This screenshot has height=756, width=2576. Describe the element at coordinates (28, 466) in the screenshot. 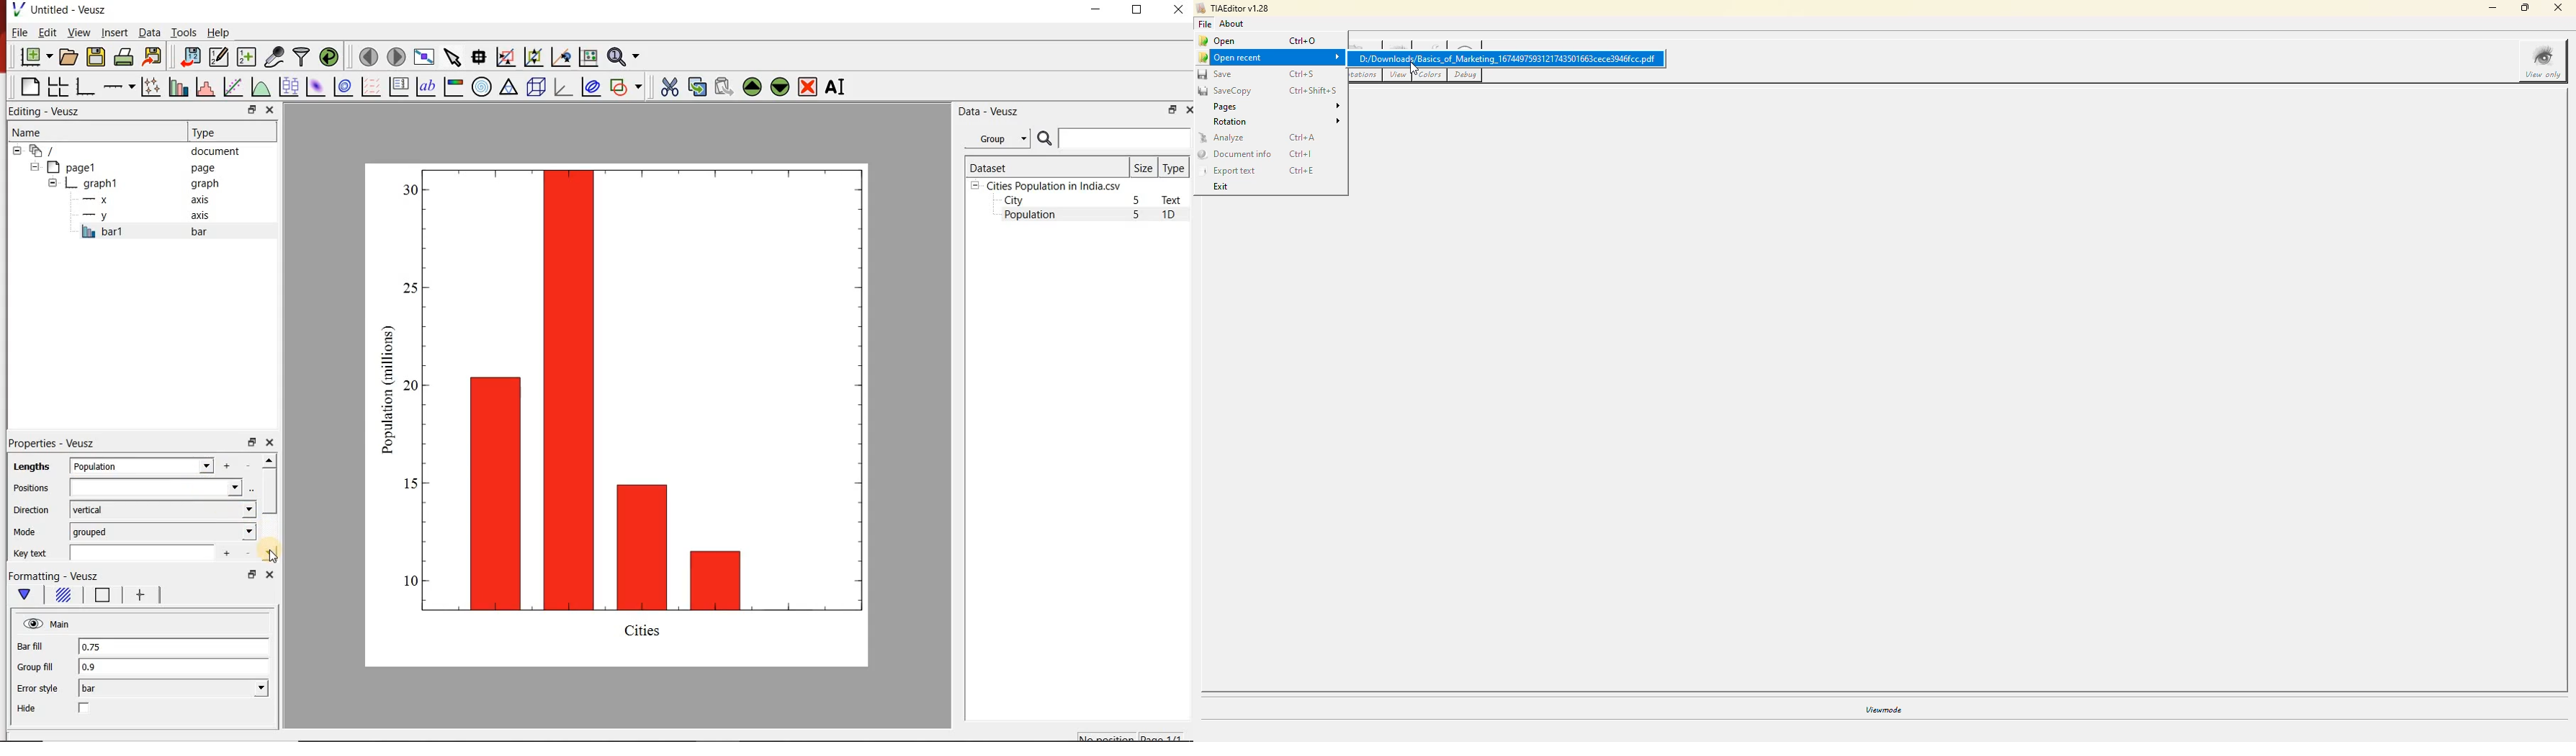

I see `Lengths` at that location.